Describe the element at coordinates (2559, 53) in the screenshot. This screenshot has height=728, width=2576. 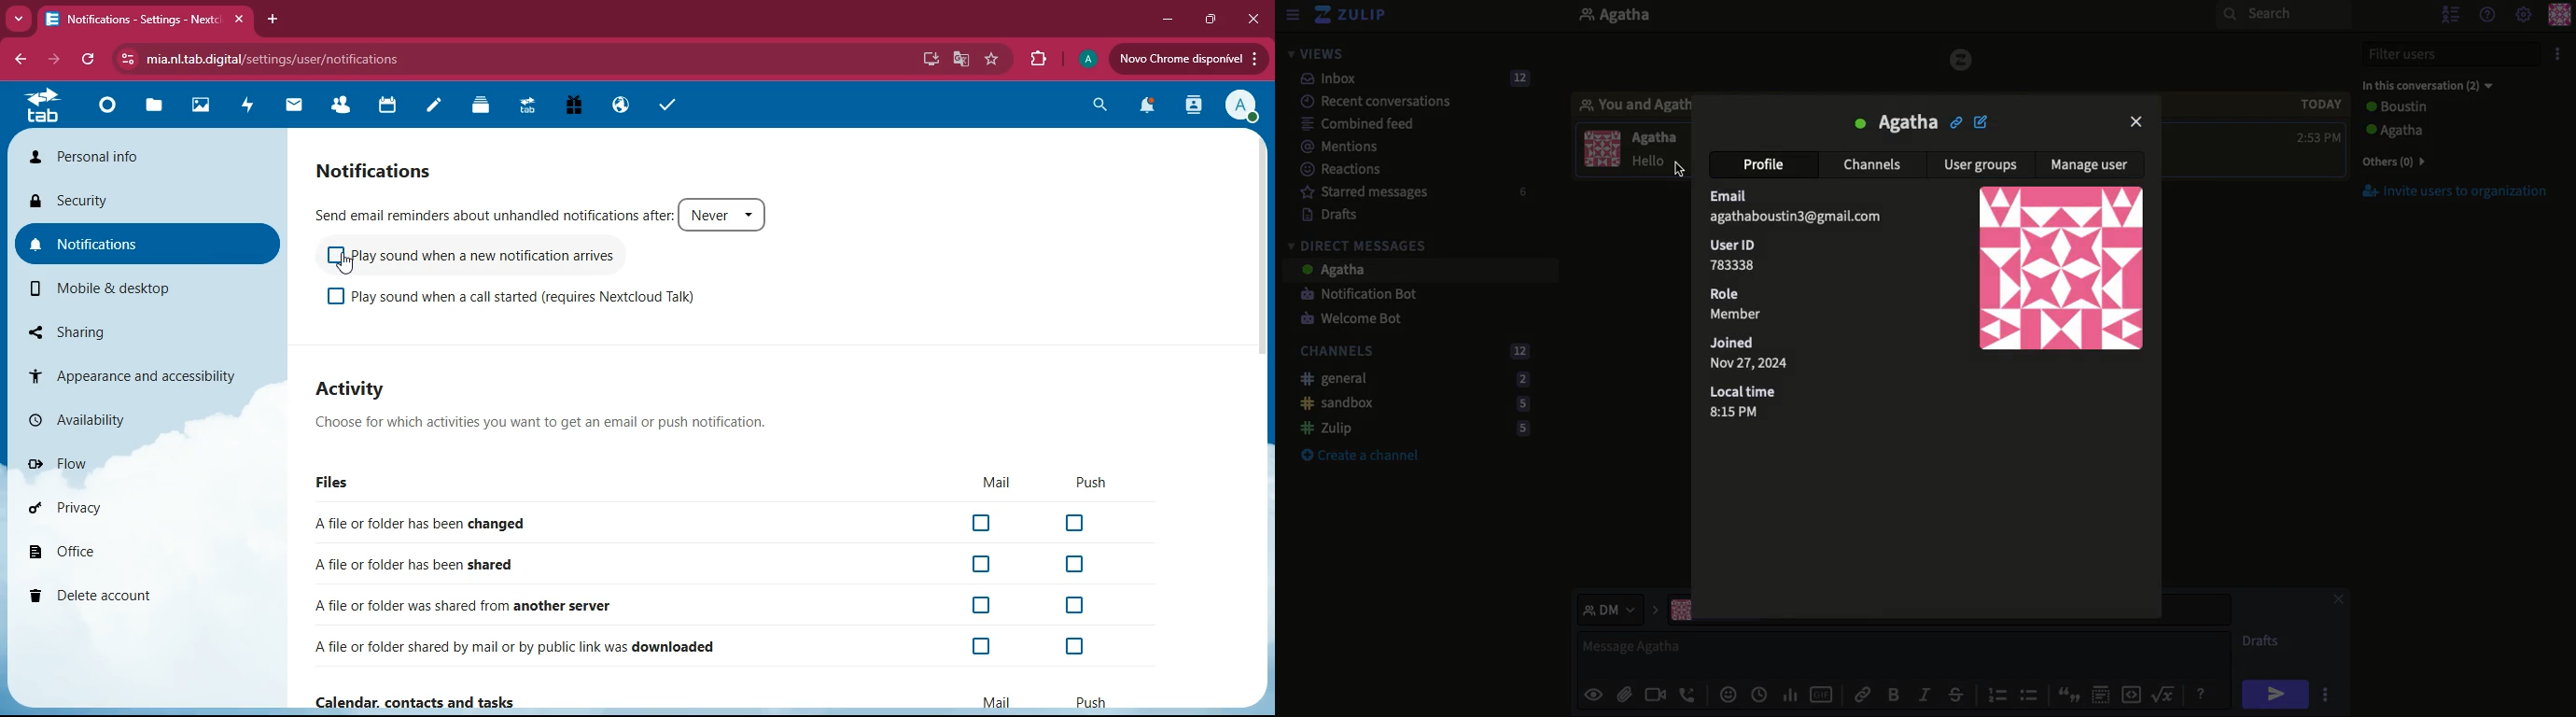
I see `More options` at that location.